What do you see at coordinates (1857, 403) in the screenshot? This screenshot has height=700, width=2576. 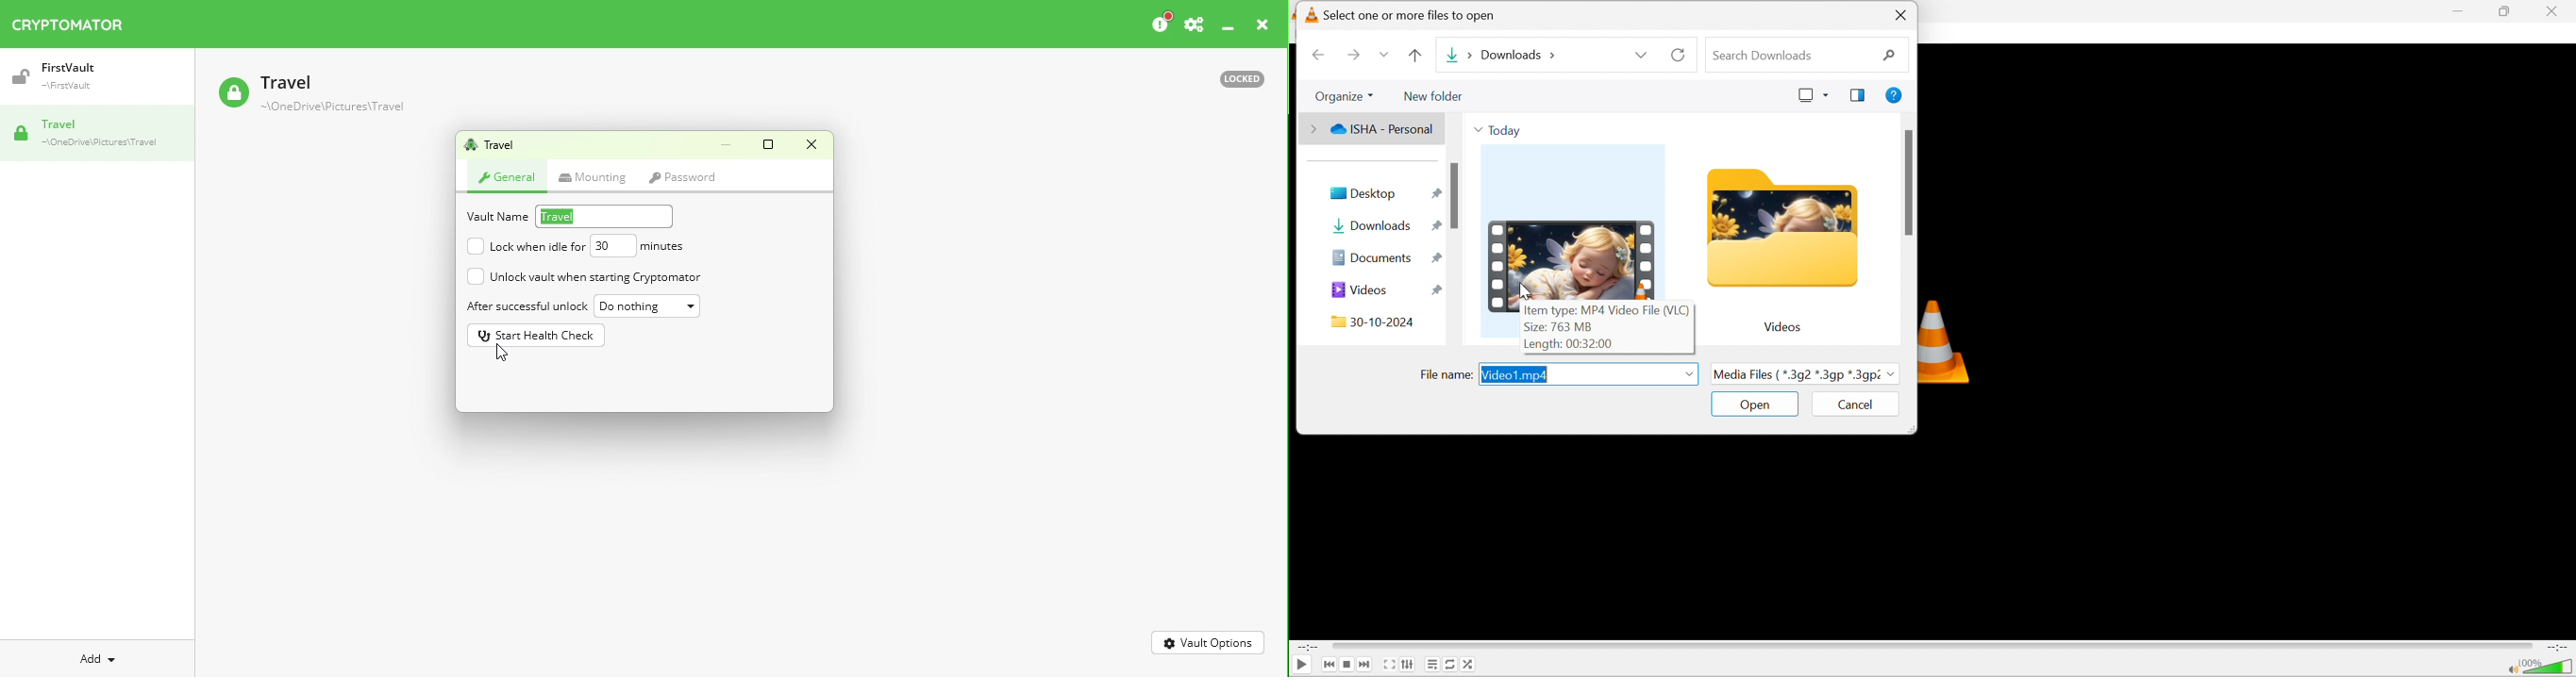 I see `Cancel` at bounding box center [1857, 403].